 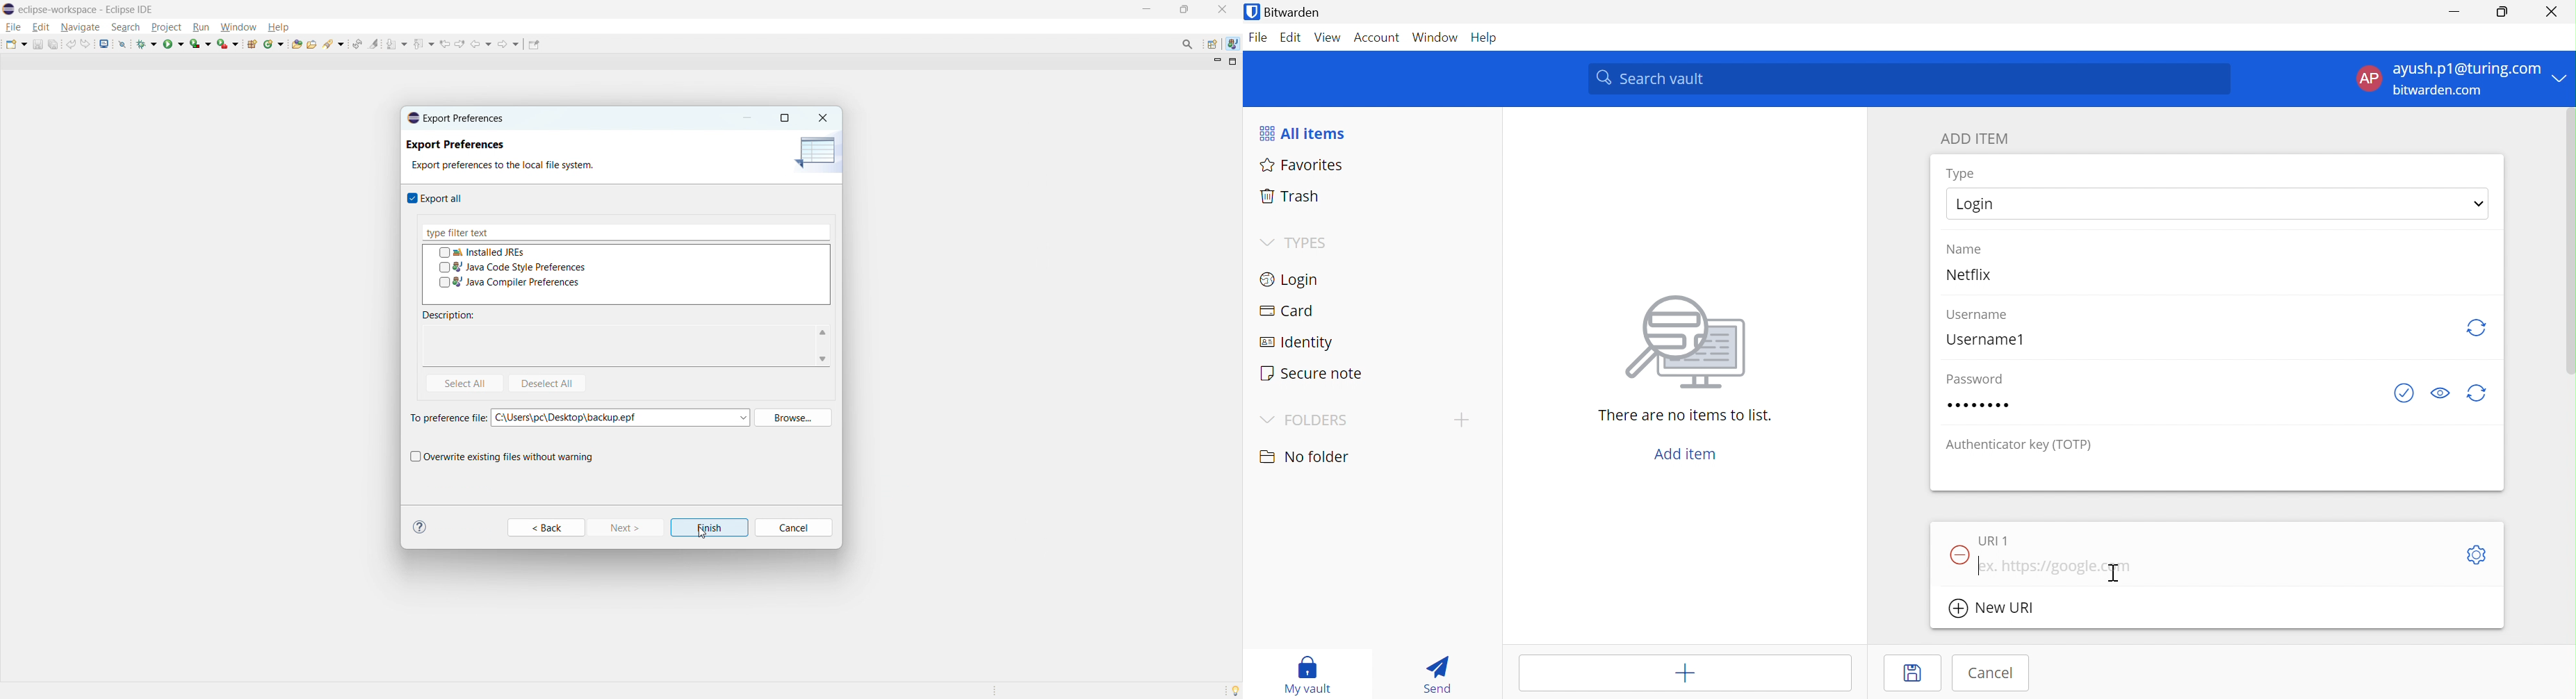 What do you see at coordinates (147, 44) in the screenshot?
I see `debug` at bounding box center [147, 44].